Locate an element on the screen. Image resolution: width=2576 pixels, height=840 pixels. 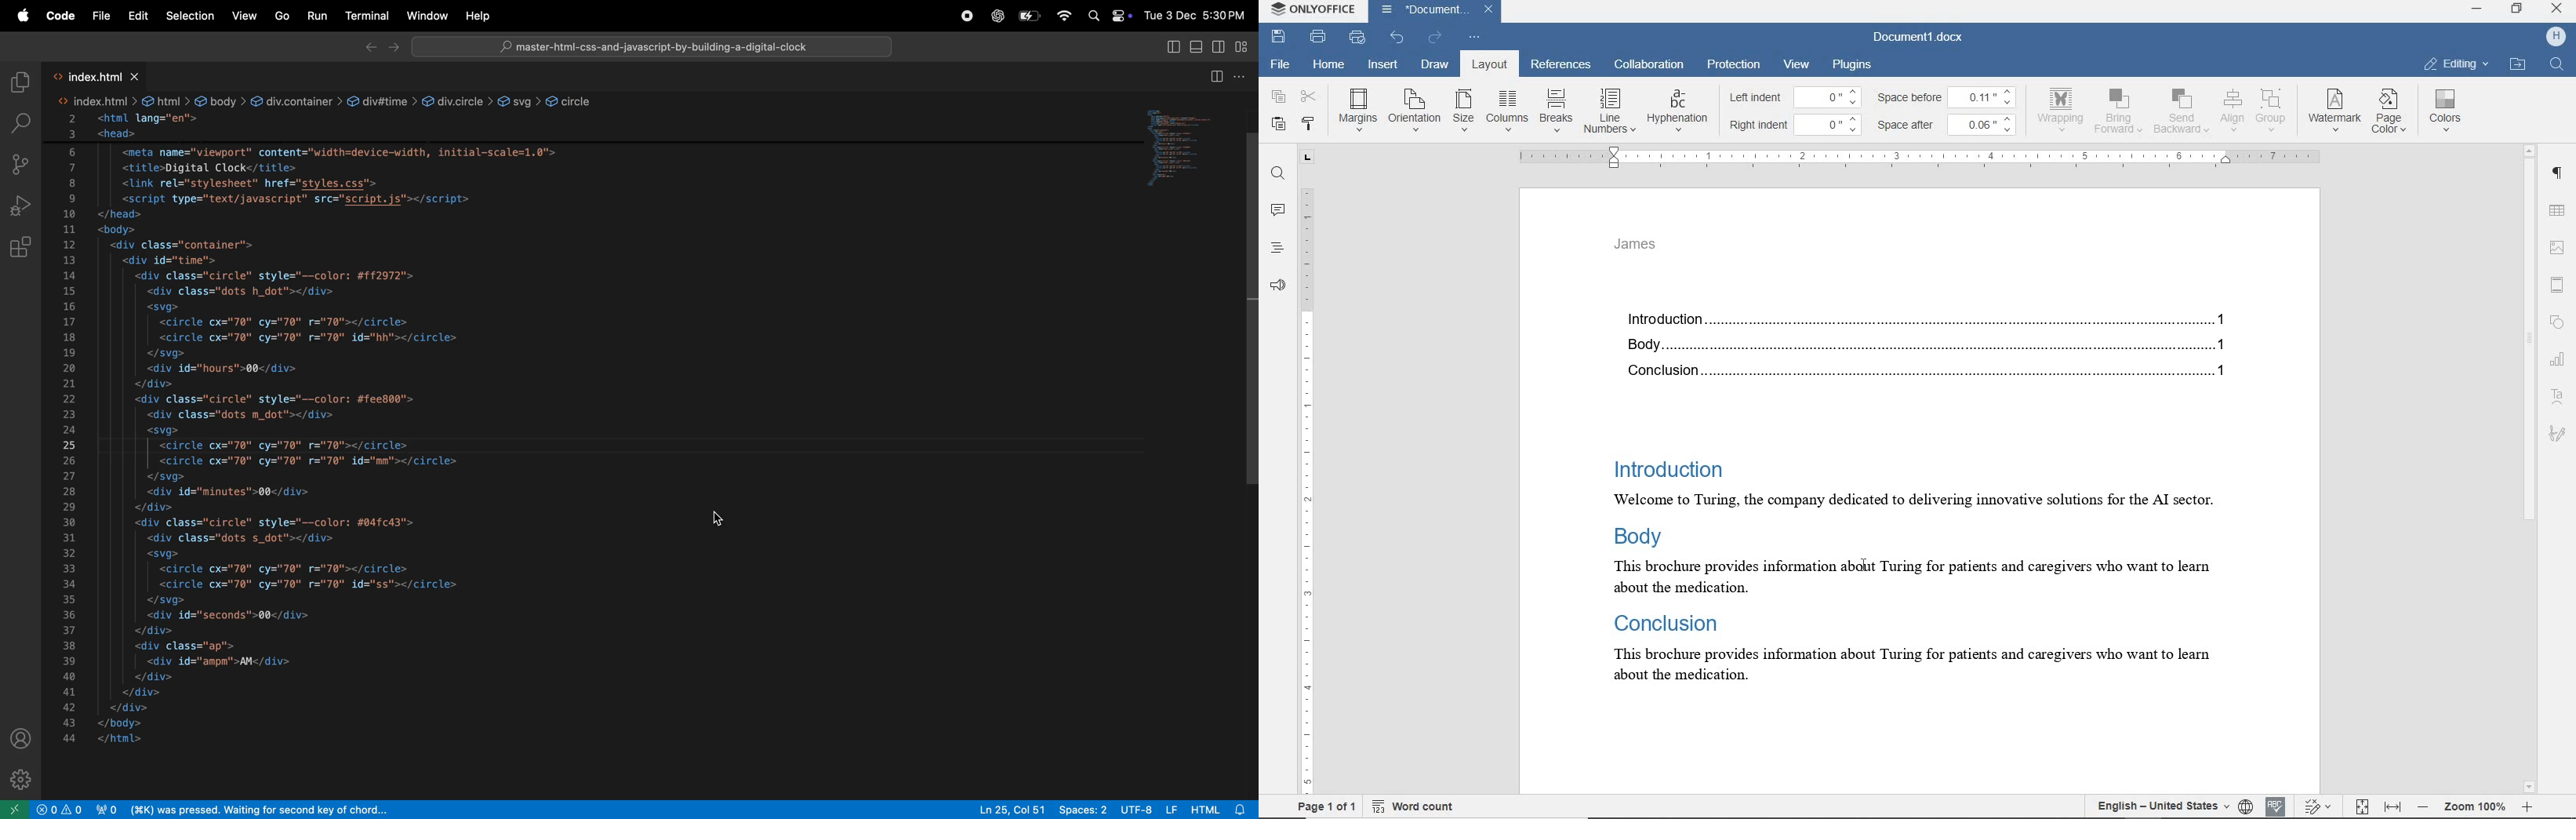
forward is located at coordinates (393, 47).